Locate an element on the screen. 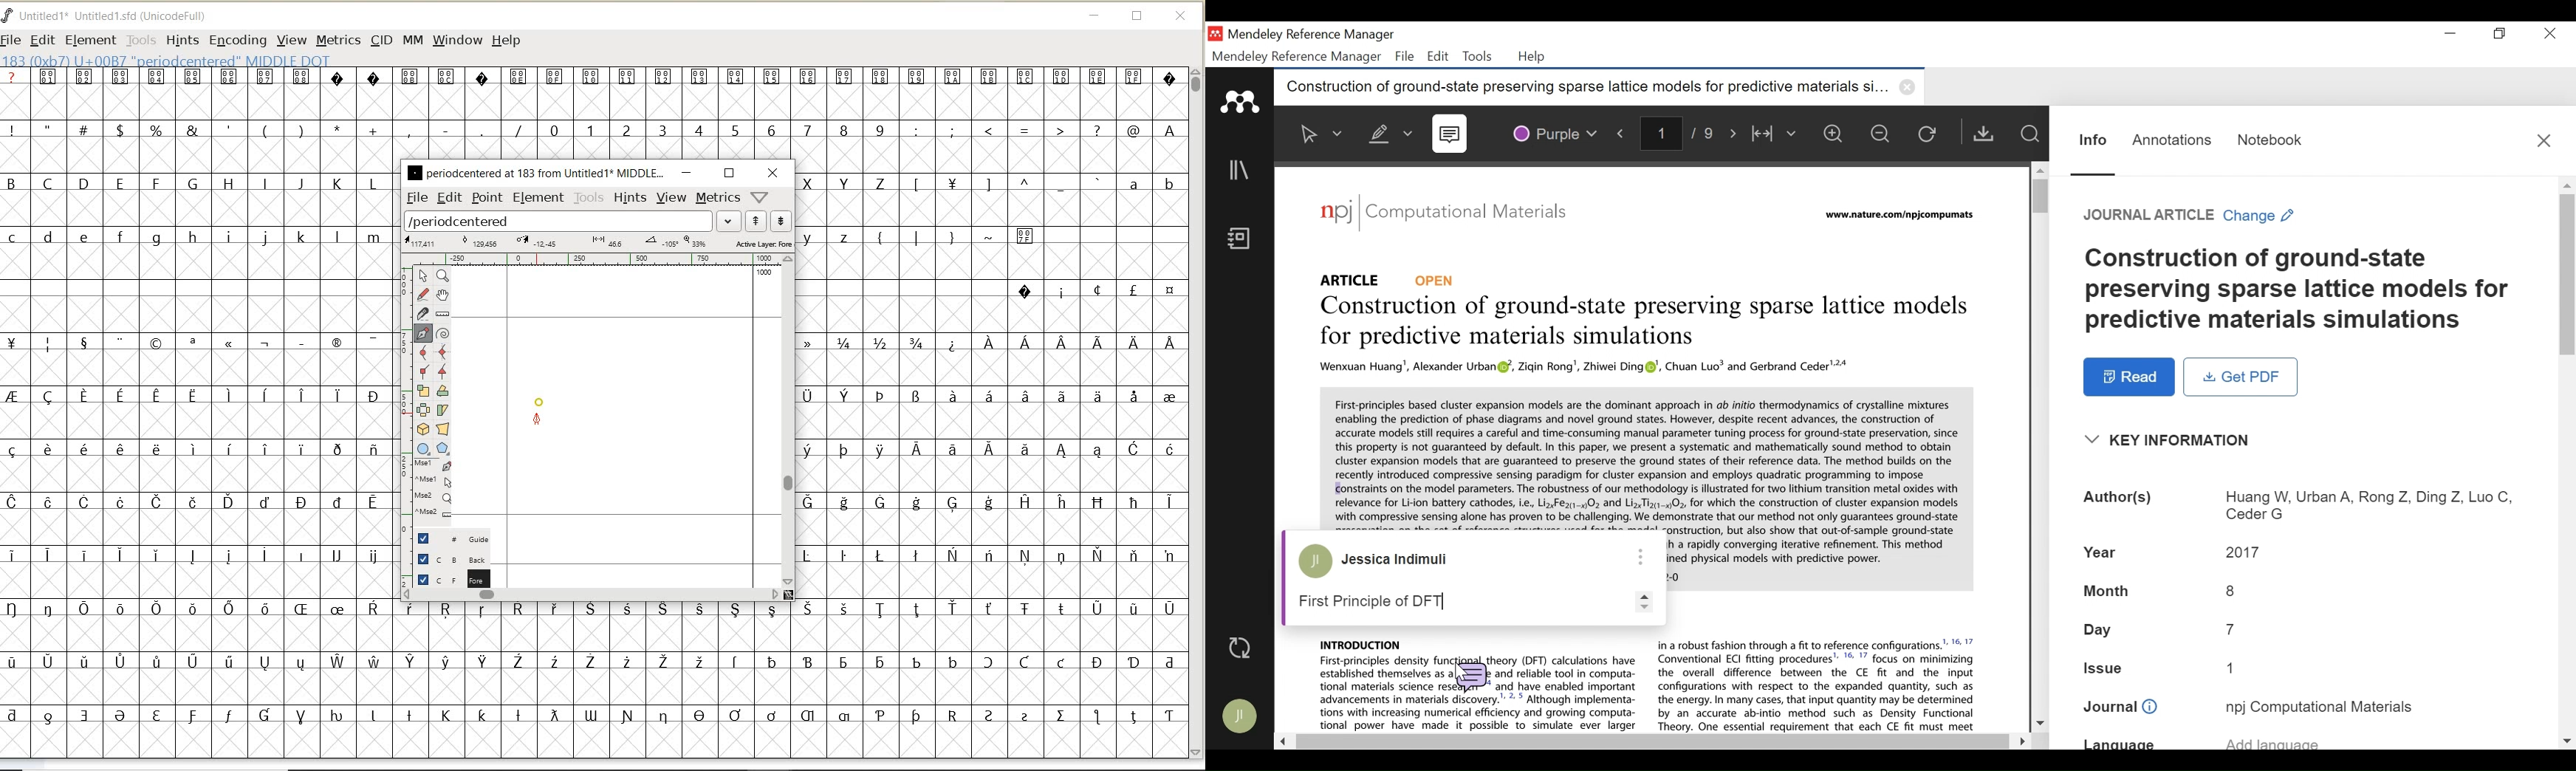 Image resolution: width=2576 pixels, height=784 pixels. Authors is located at coordinates (2303, 505).